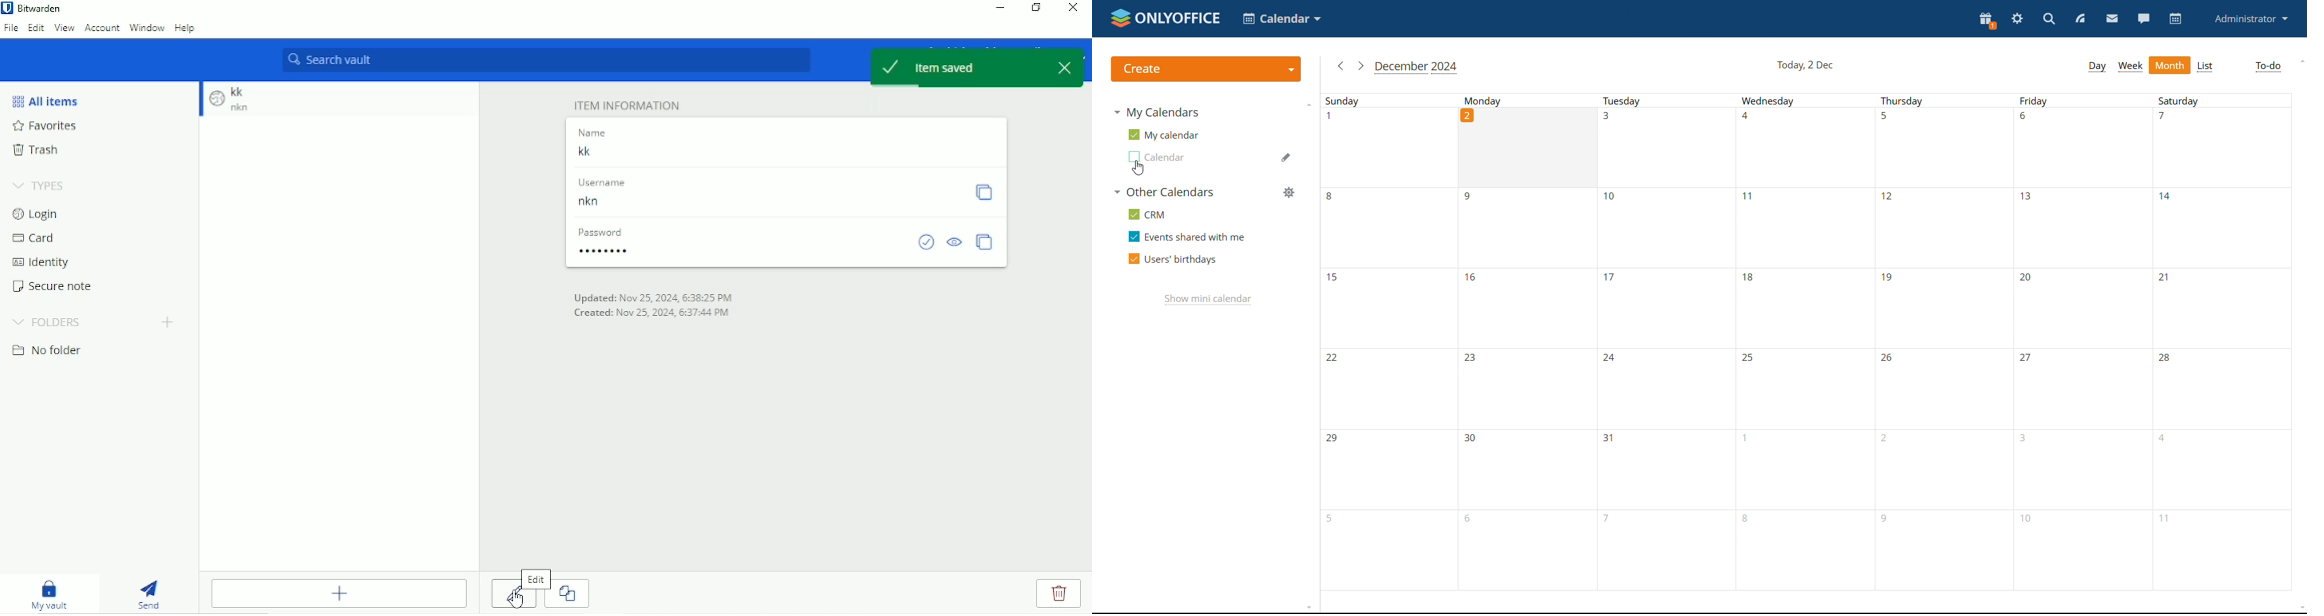  What do you see at coordinates (55, 287) in the screenshot?
I see `Secure note` at bounding box center [55, 287].